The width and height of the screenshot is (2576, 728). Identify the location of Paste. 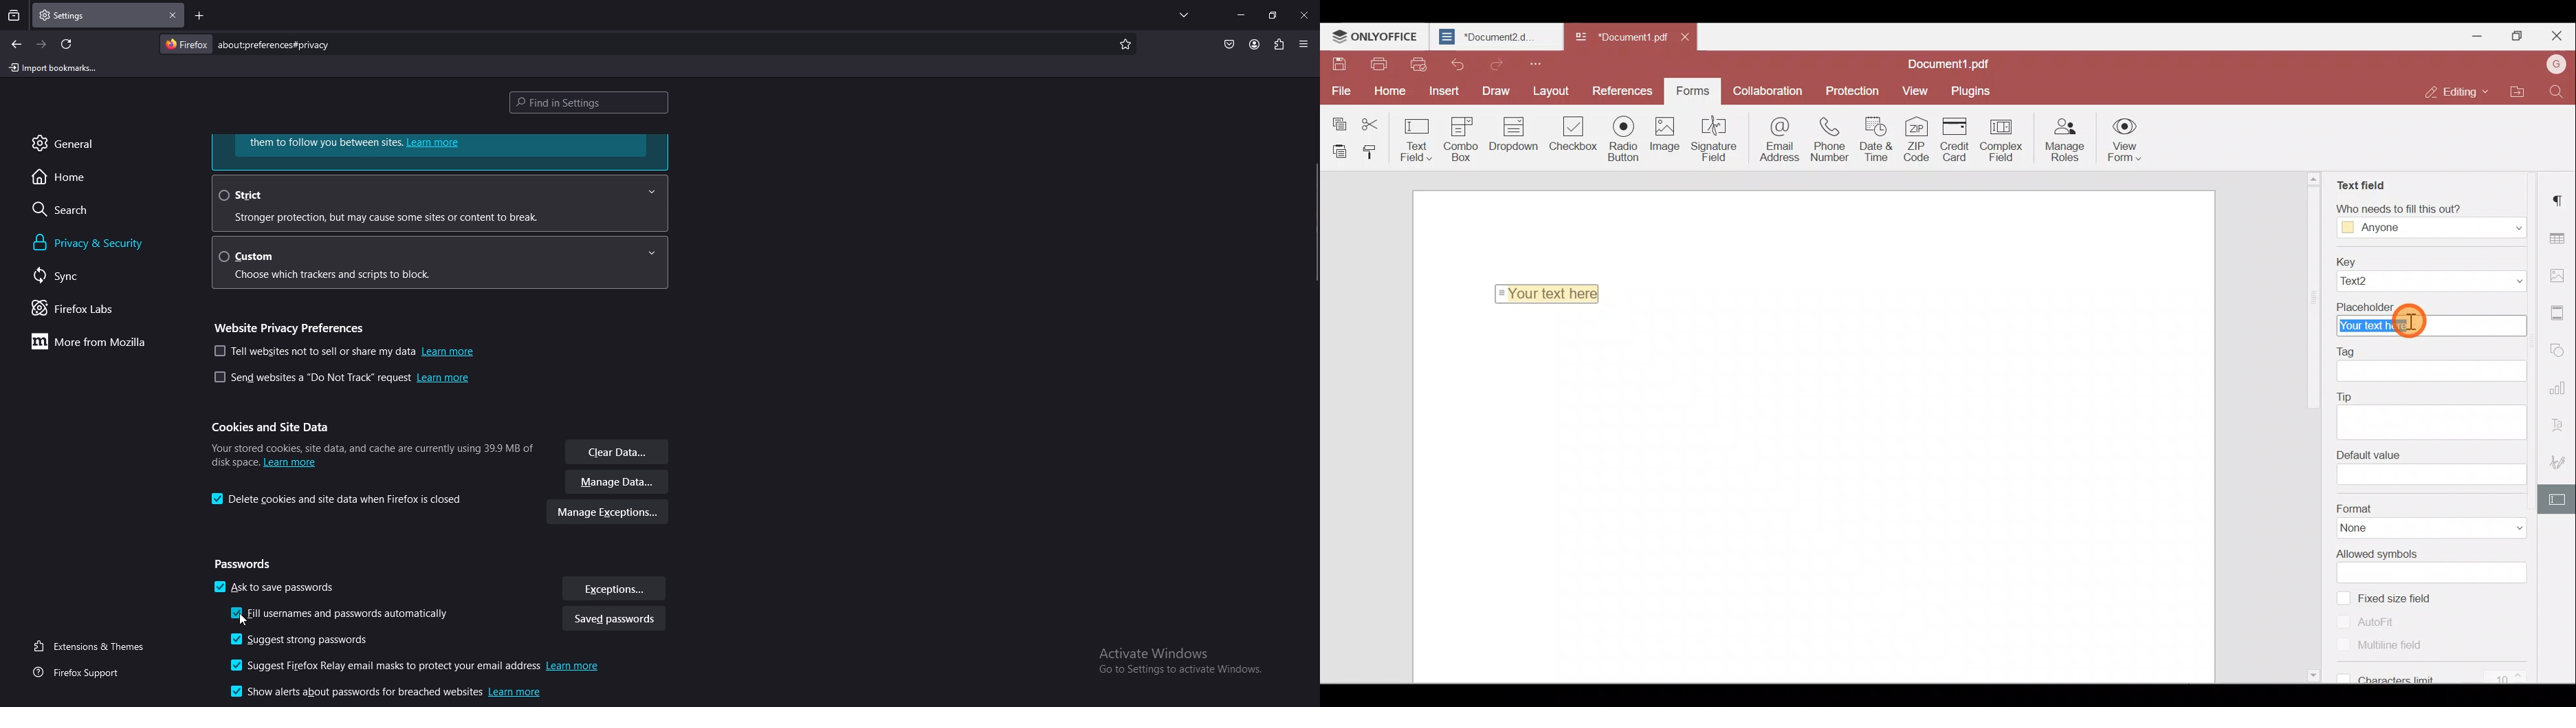
(1336, 151).